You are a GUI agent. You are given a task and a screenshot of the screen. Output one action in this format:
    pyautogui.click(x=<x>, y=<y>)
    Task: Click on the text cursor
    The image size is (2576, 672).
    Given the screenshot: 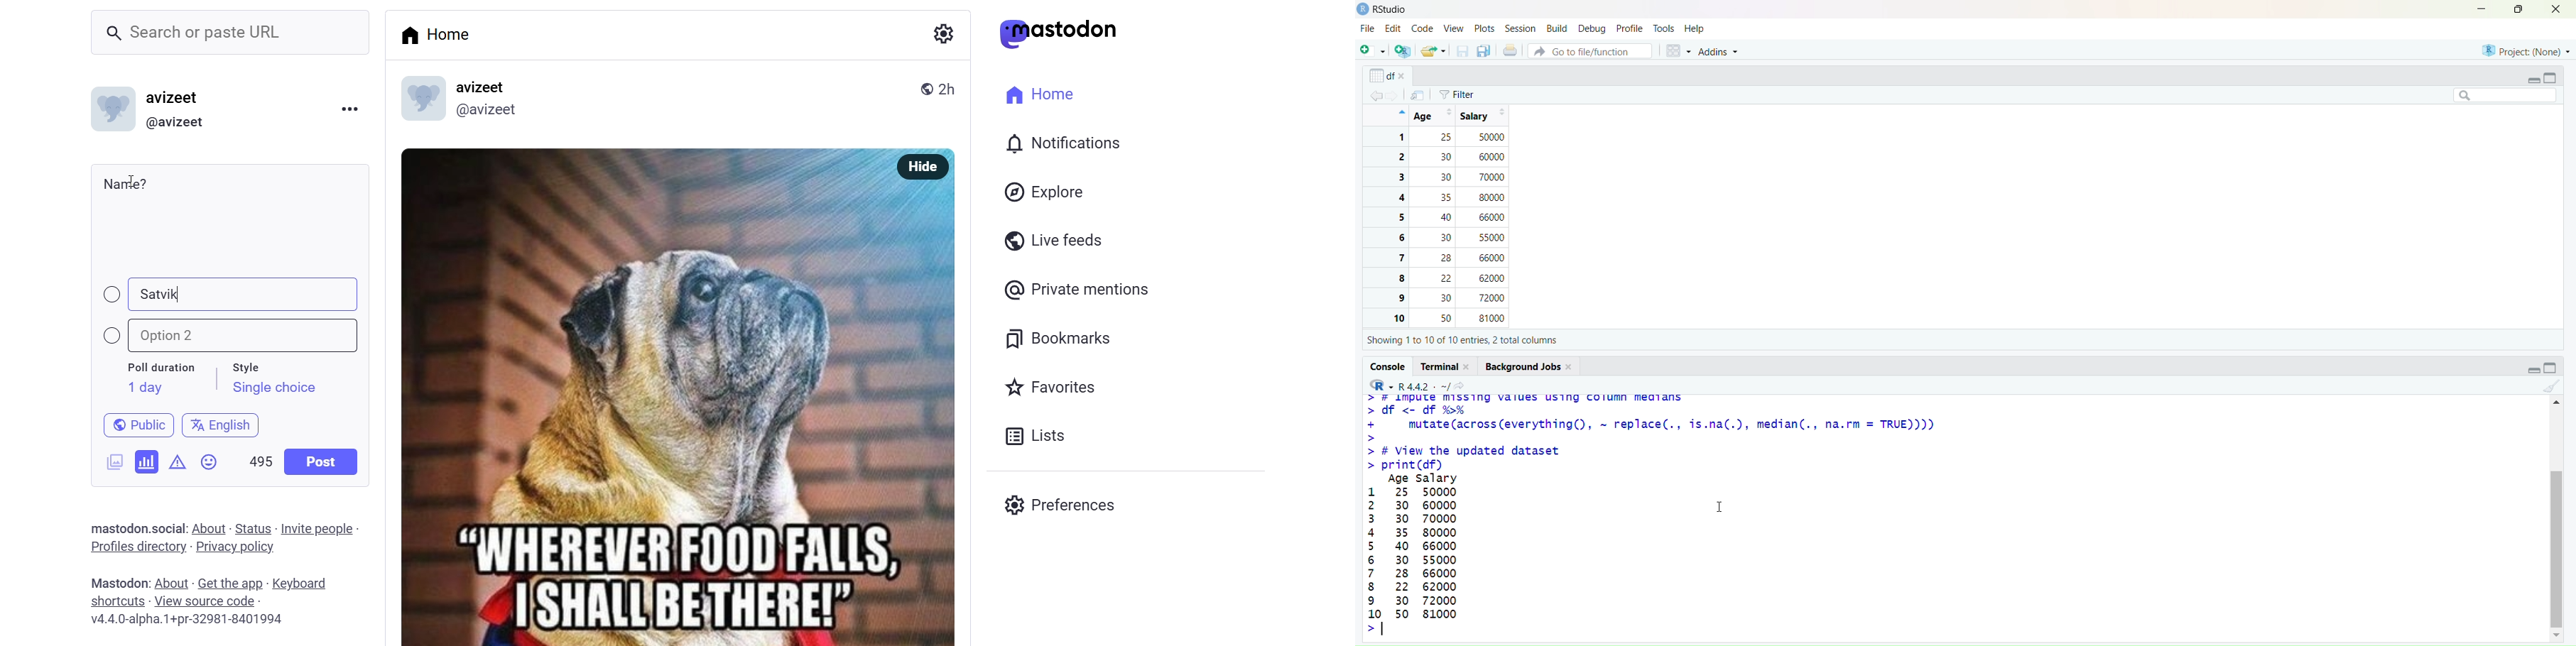 What is the action you would take?
    pyautogui.click(x=1384, y=629)
    